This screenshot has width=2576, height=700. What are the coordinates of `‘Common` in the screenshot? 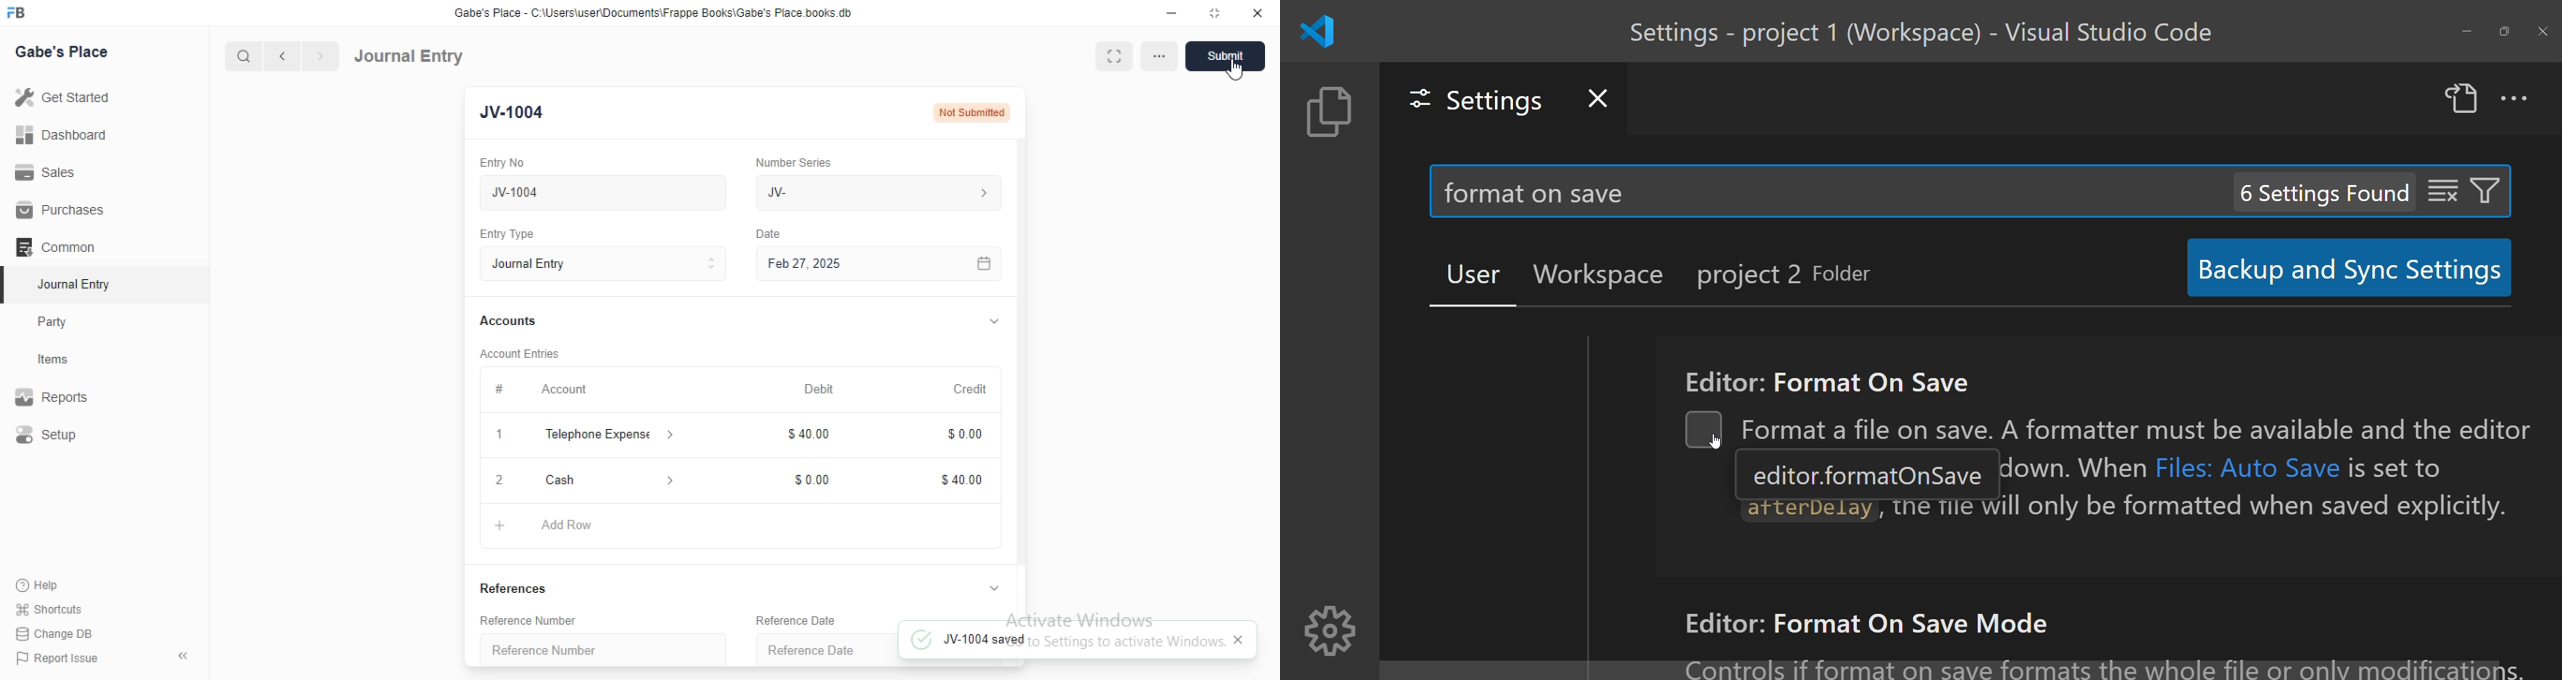 It's located at (57, 246).